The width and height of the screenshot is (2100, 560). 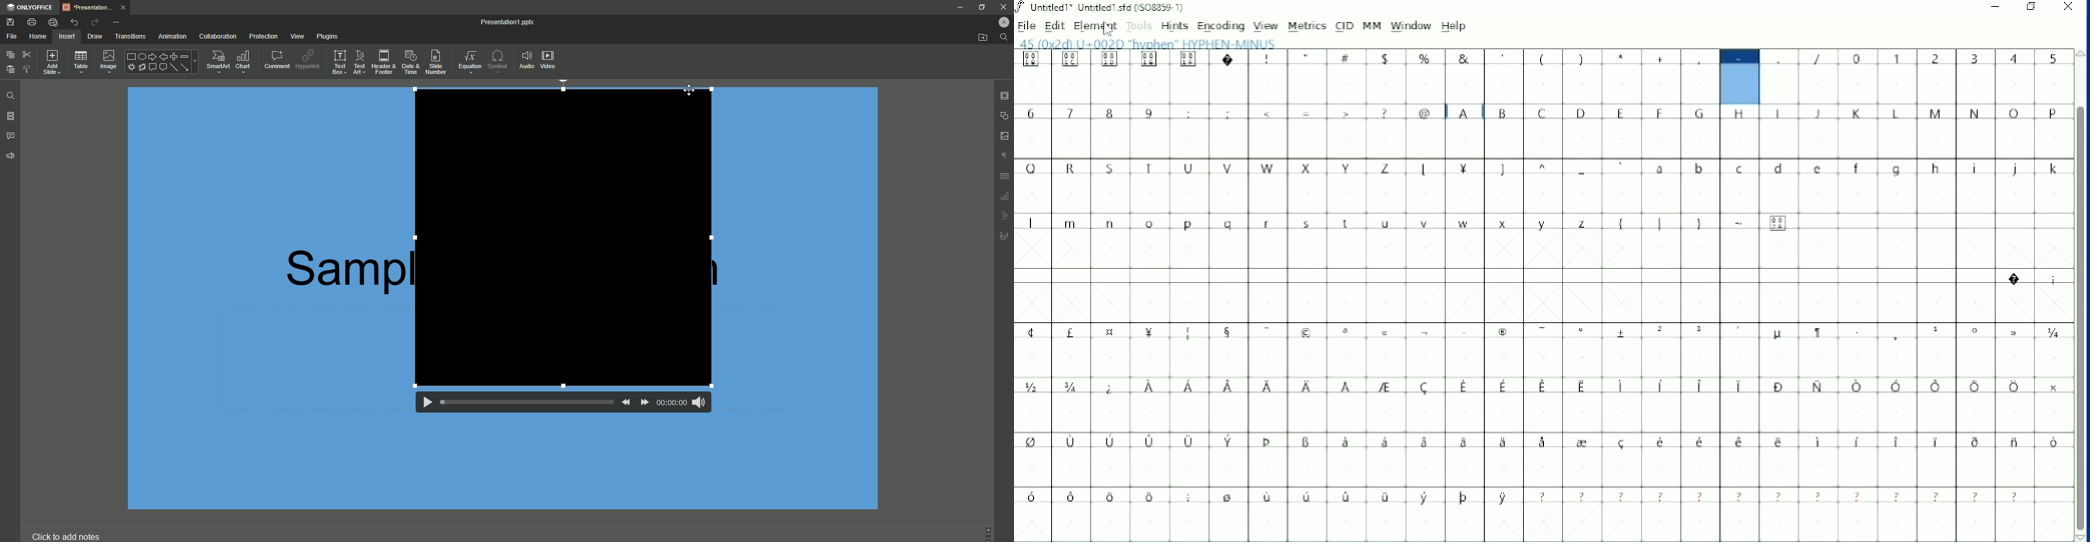 I want to click on Tools, so click(x=1139, y=27).